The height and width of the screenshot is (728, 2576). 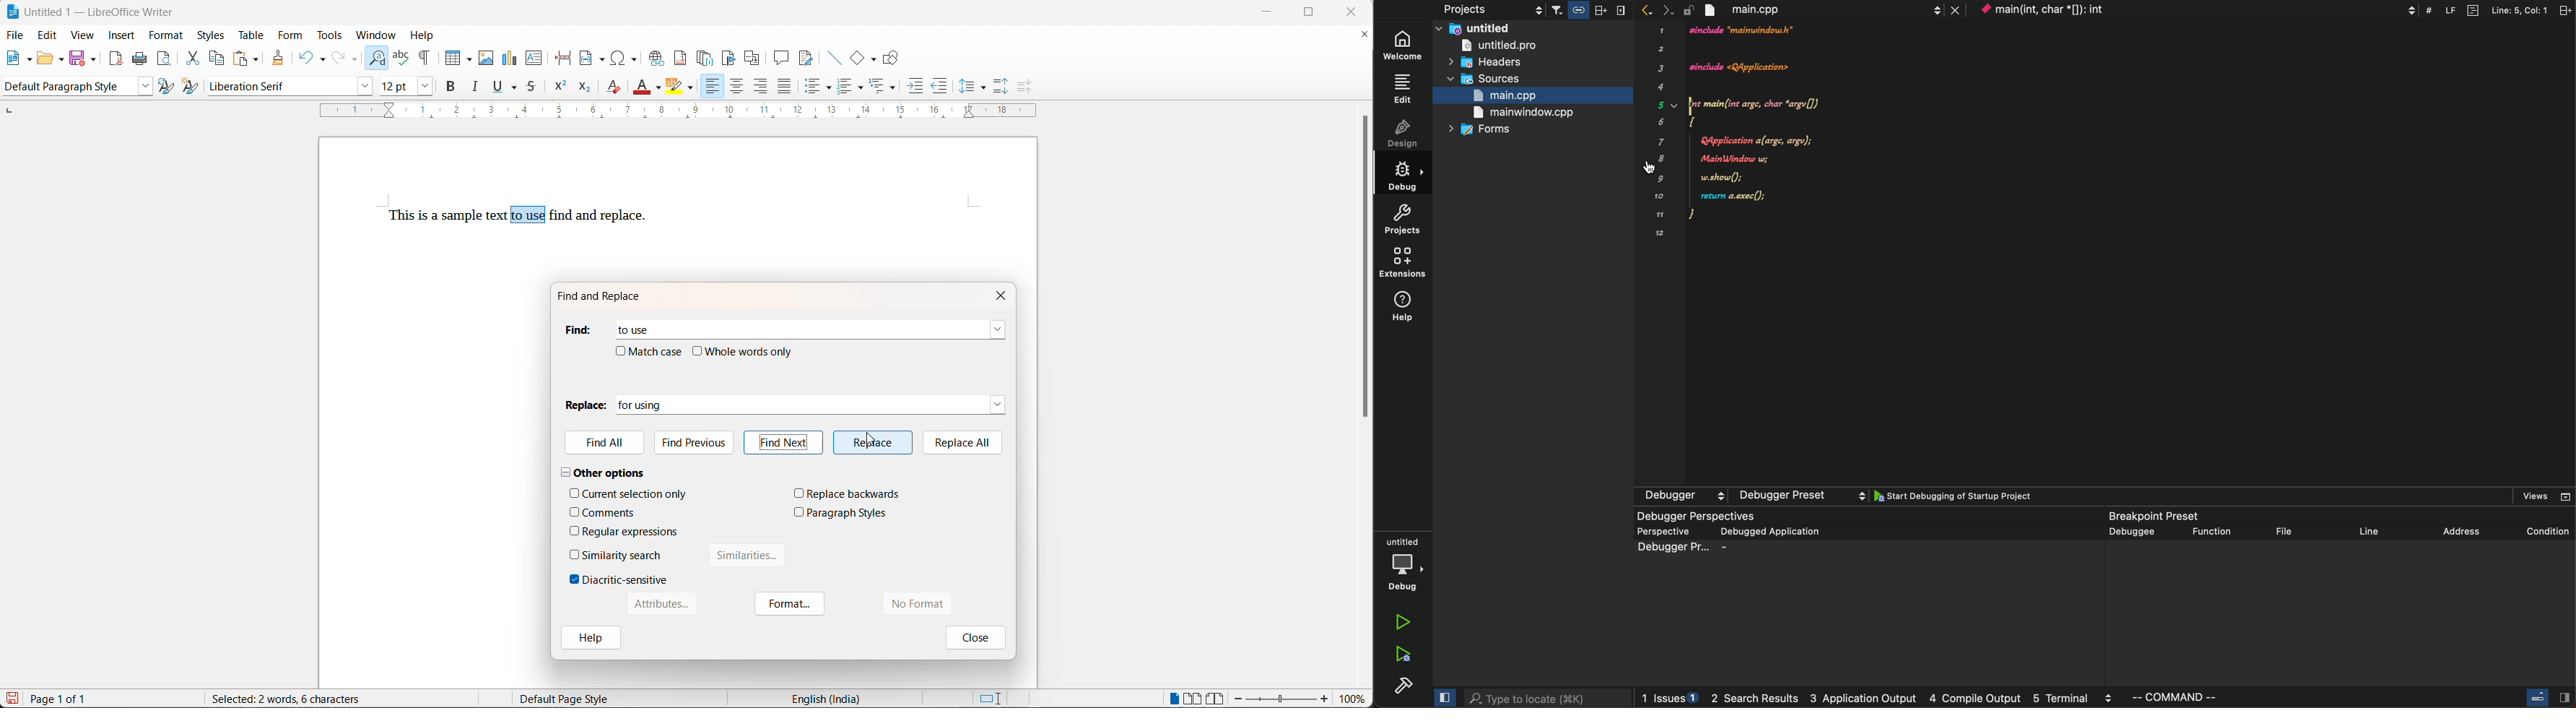 What do you see at coordinates (1001, 85) in the screenshot?
I see `increase paragraph spacing` at bounding box center [1001, 85].